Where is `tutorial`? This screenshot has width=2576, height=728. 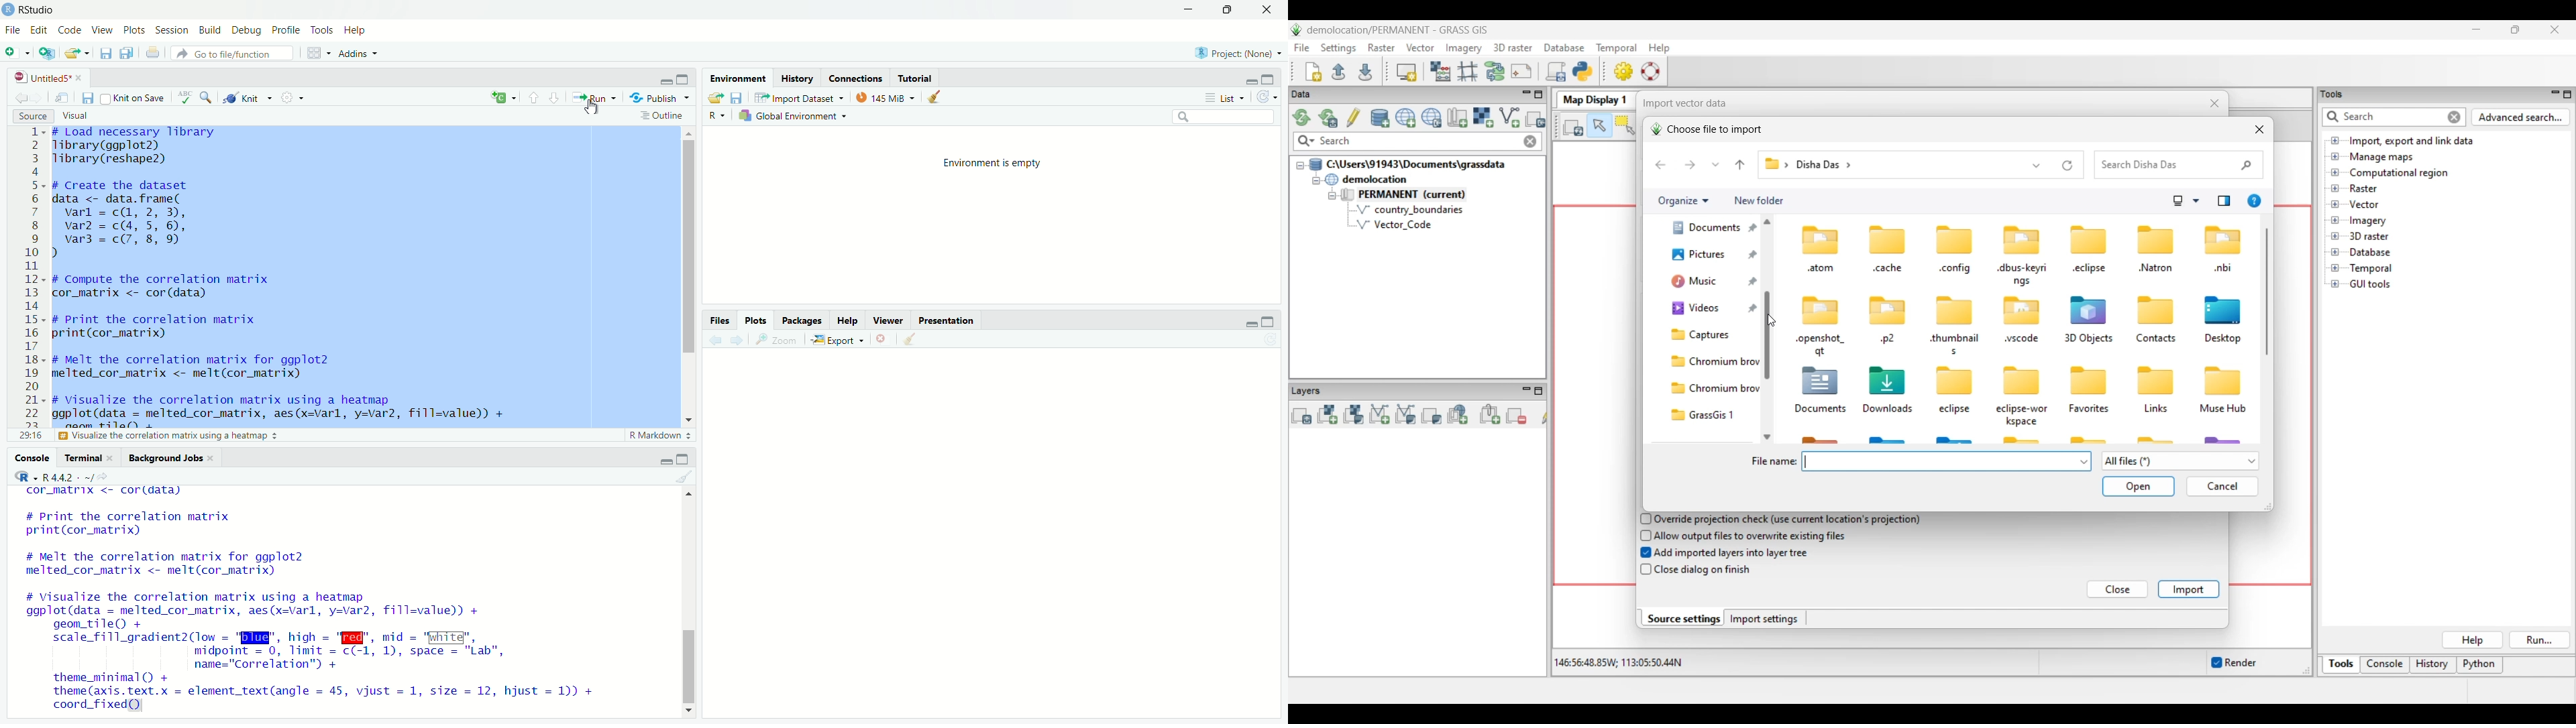
tutorial is located at coordinates (916, 77).